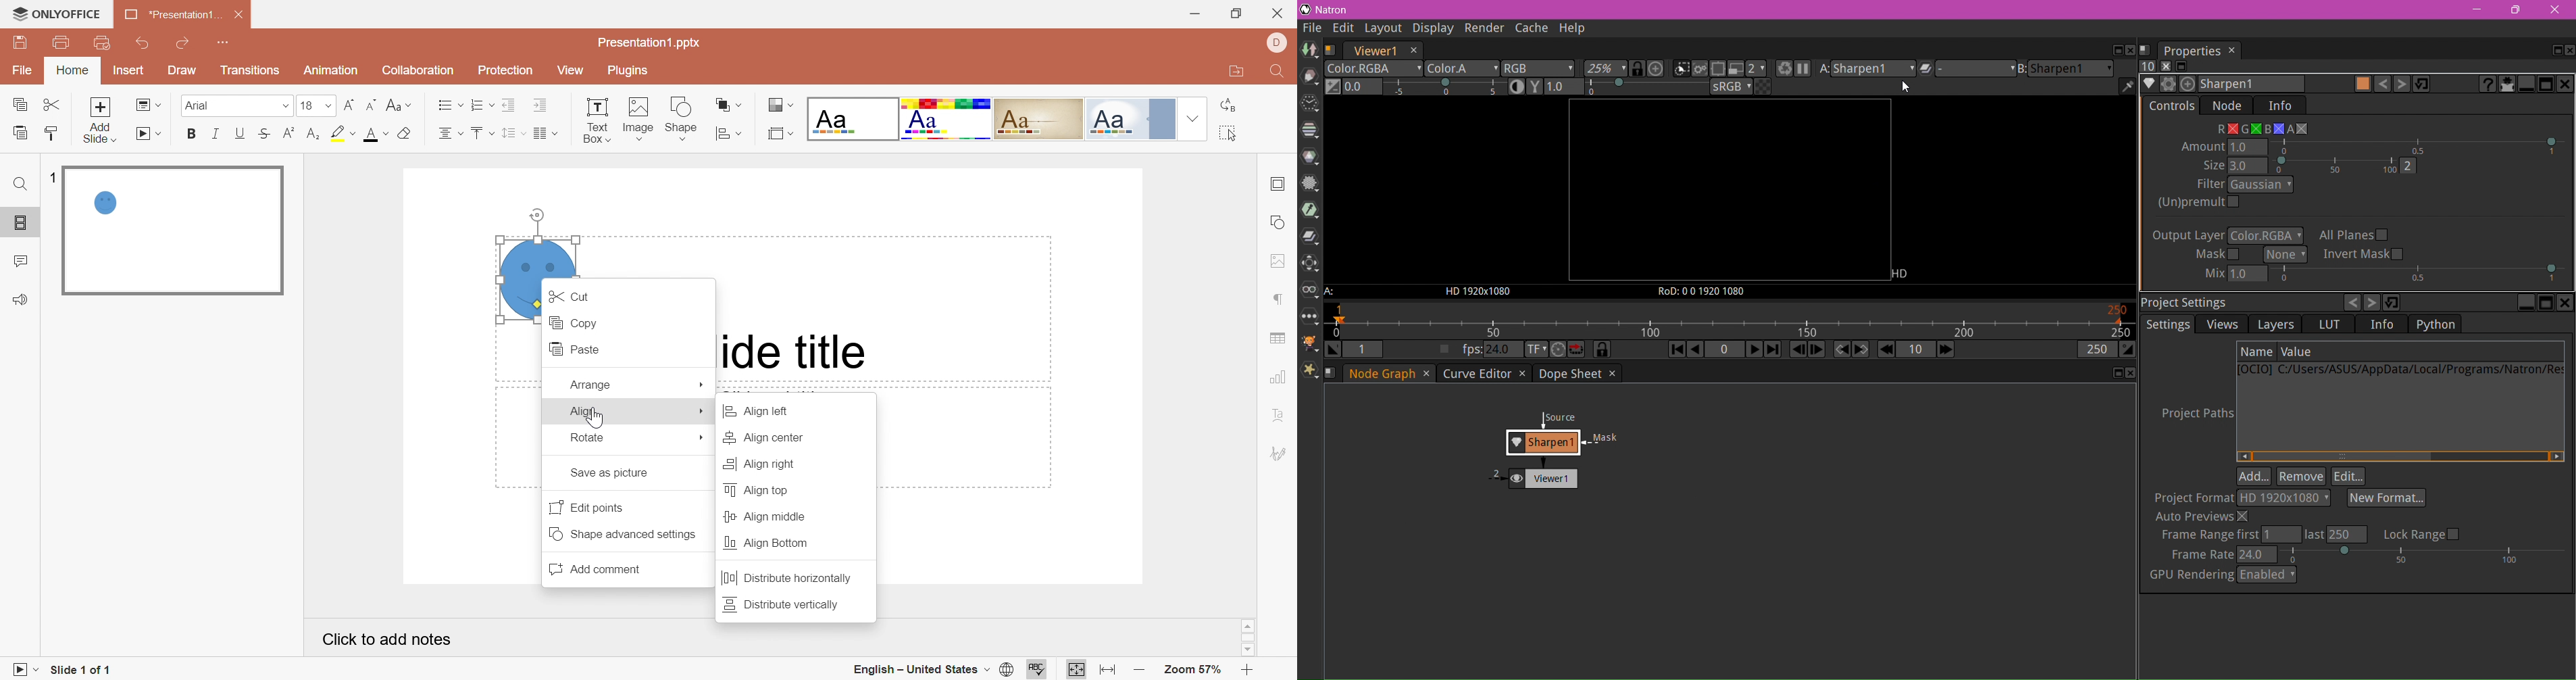  Describe the element at coordinates (589, 436) in the screenshot. I see `Rotate` at that location.